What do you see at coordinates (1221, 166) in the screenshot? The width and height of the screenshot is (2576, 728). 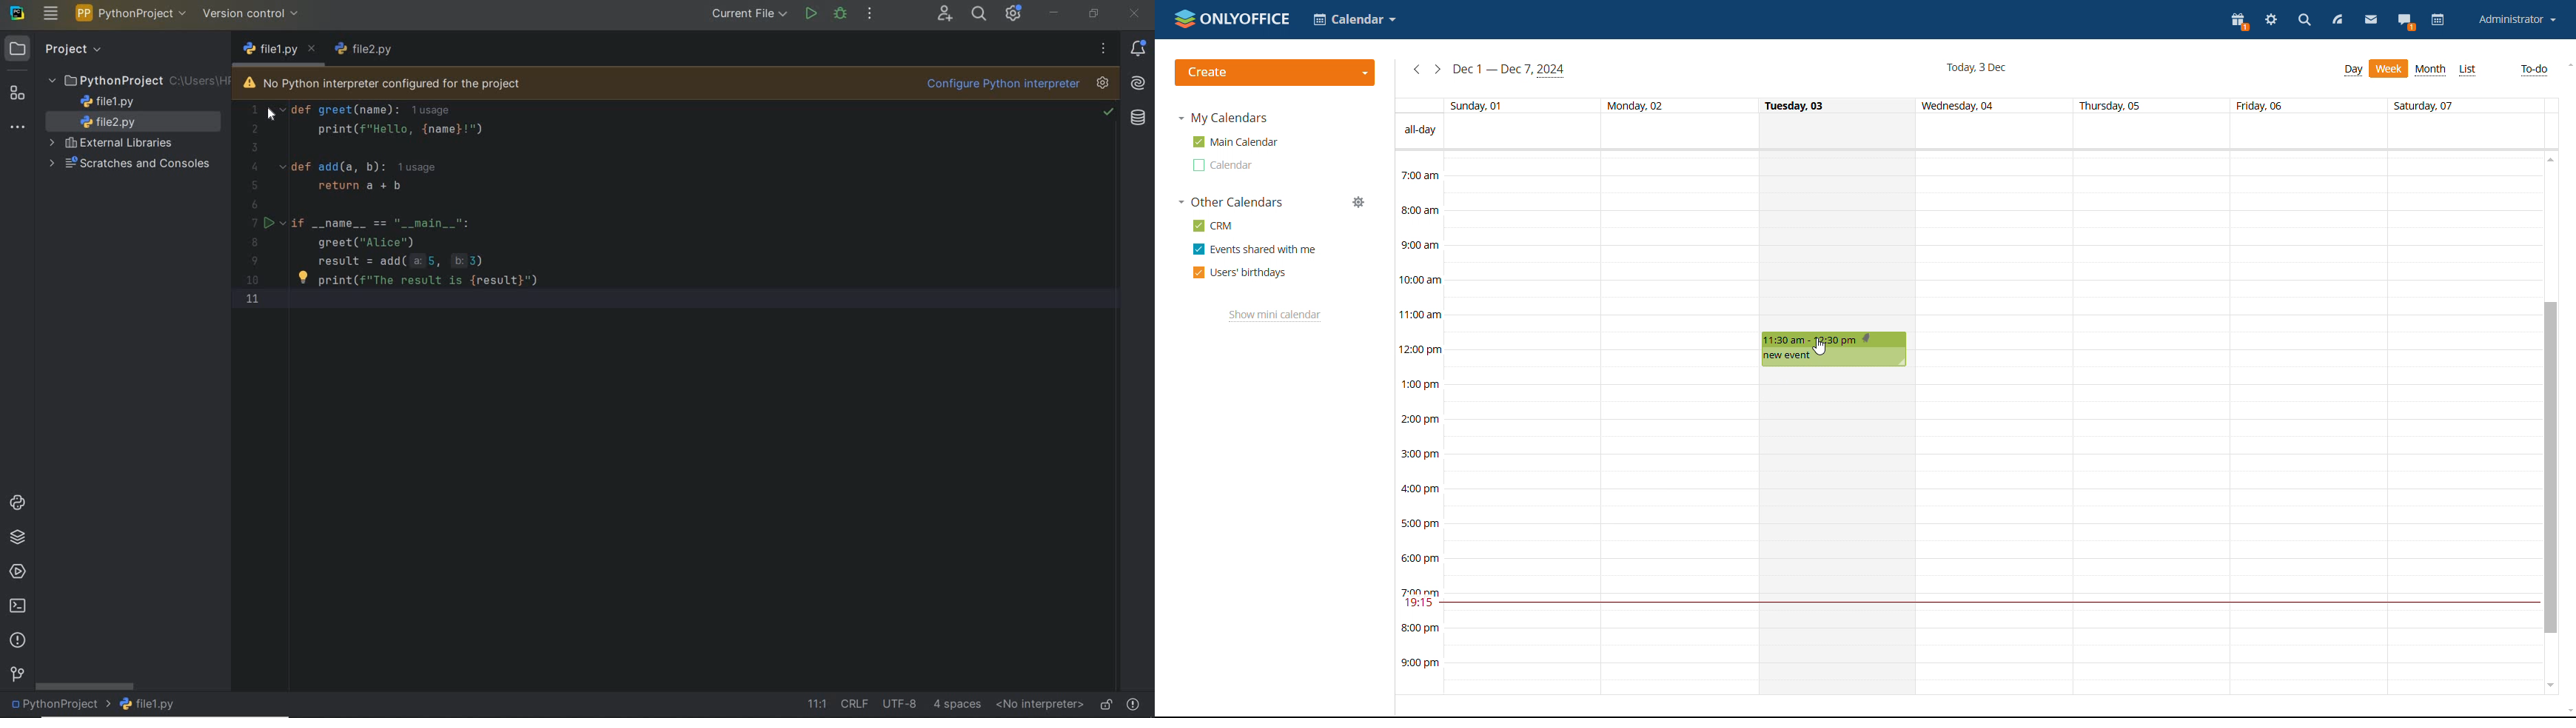 I see `Calendar` at bounding box center [1221, 166].